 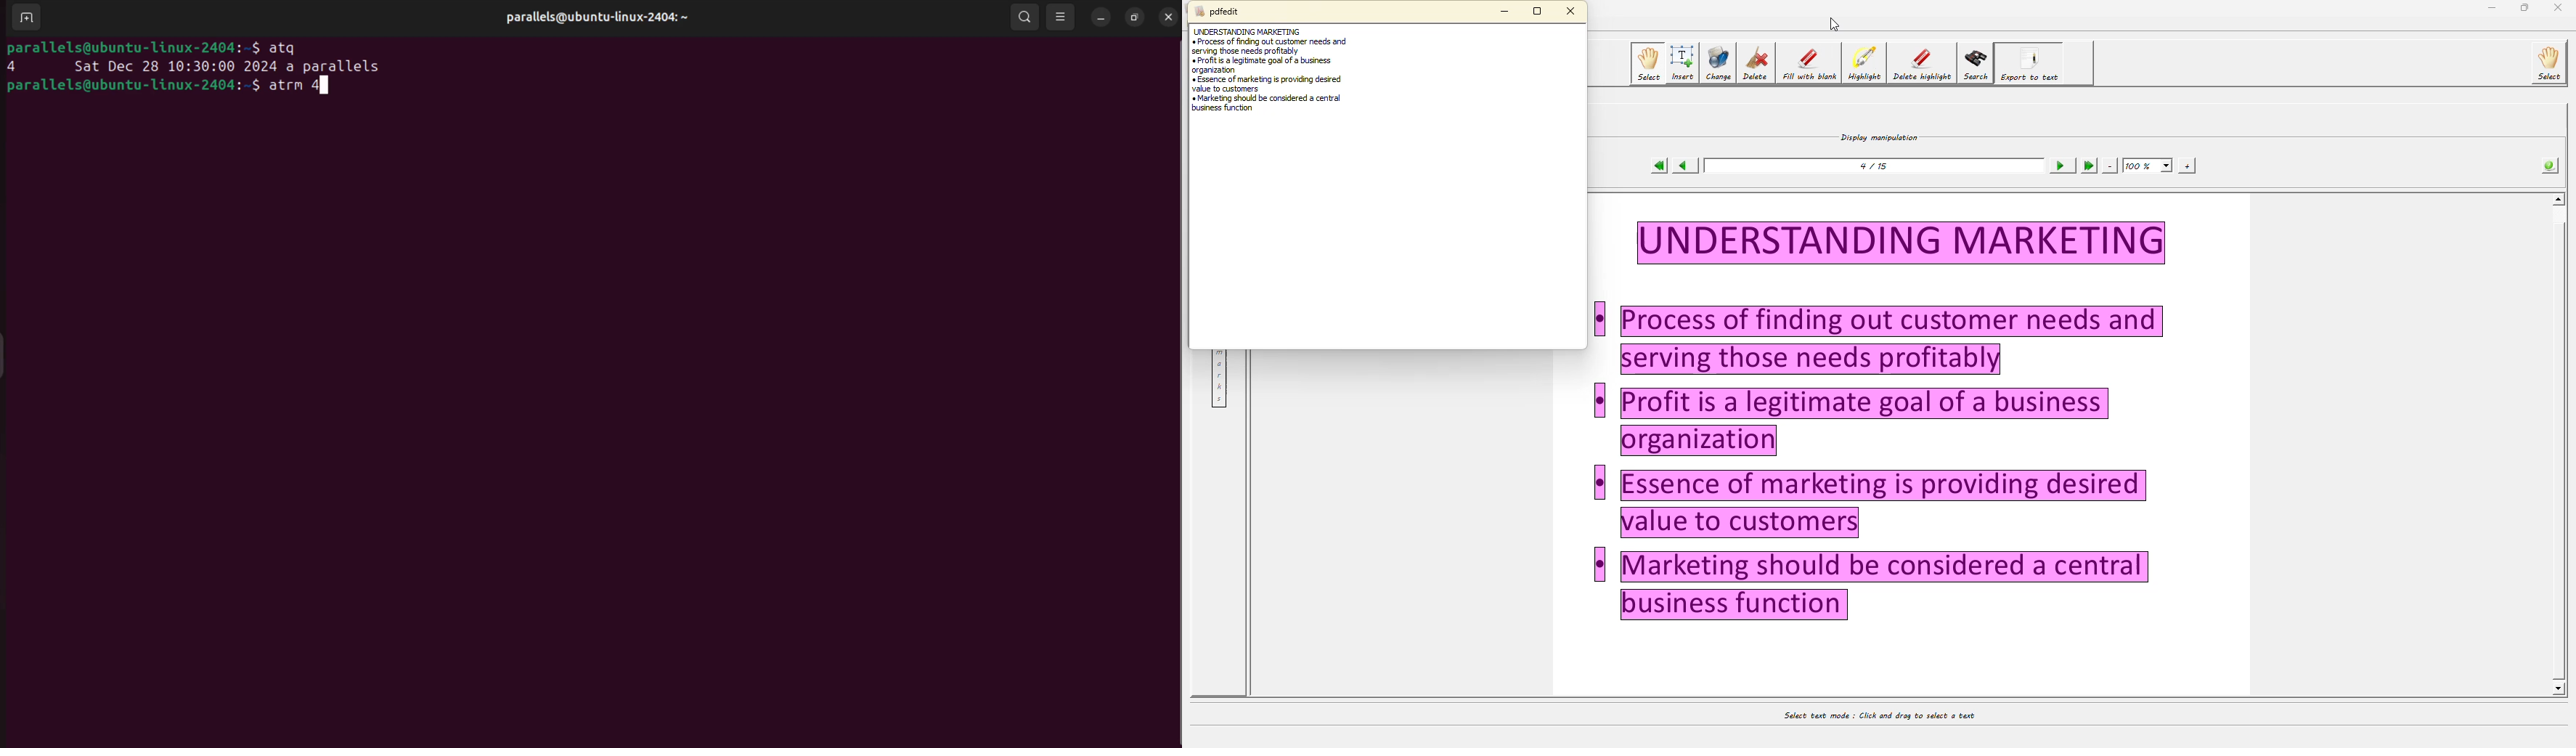 What do you see at coordinates (2559, 684) in the screenshot?
I see `scroll down` at bounding box center [2559, 684].